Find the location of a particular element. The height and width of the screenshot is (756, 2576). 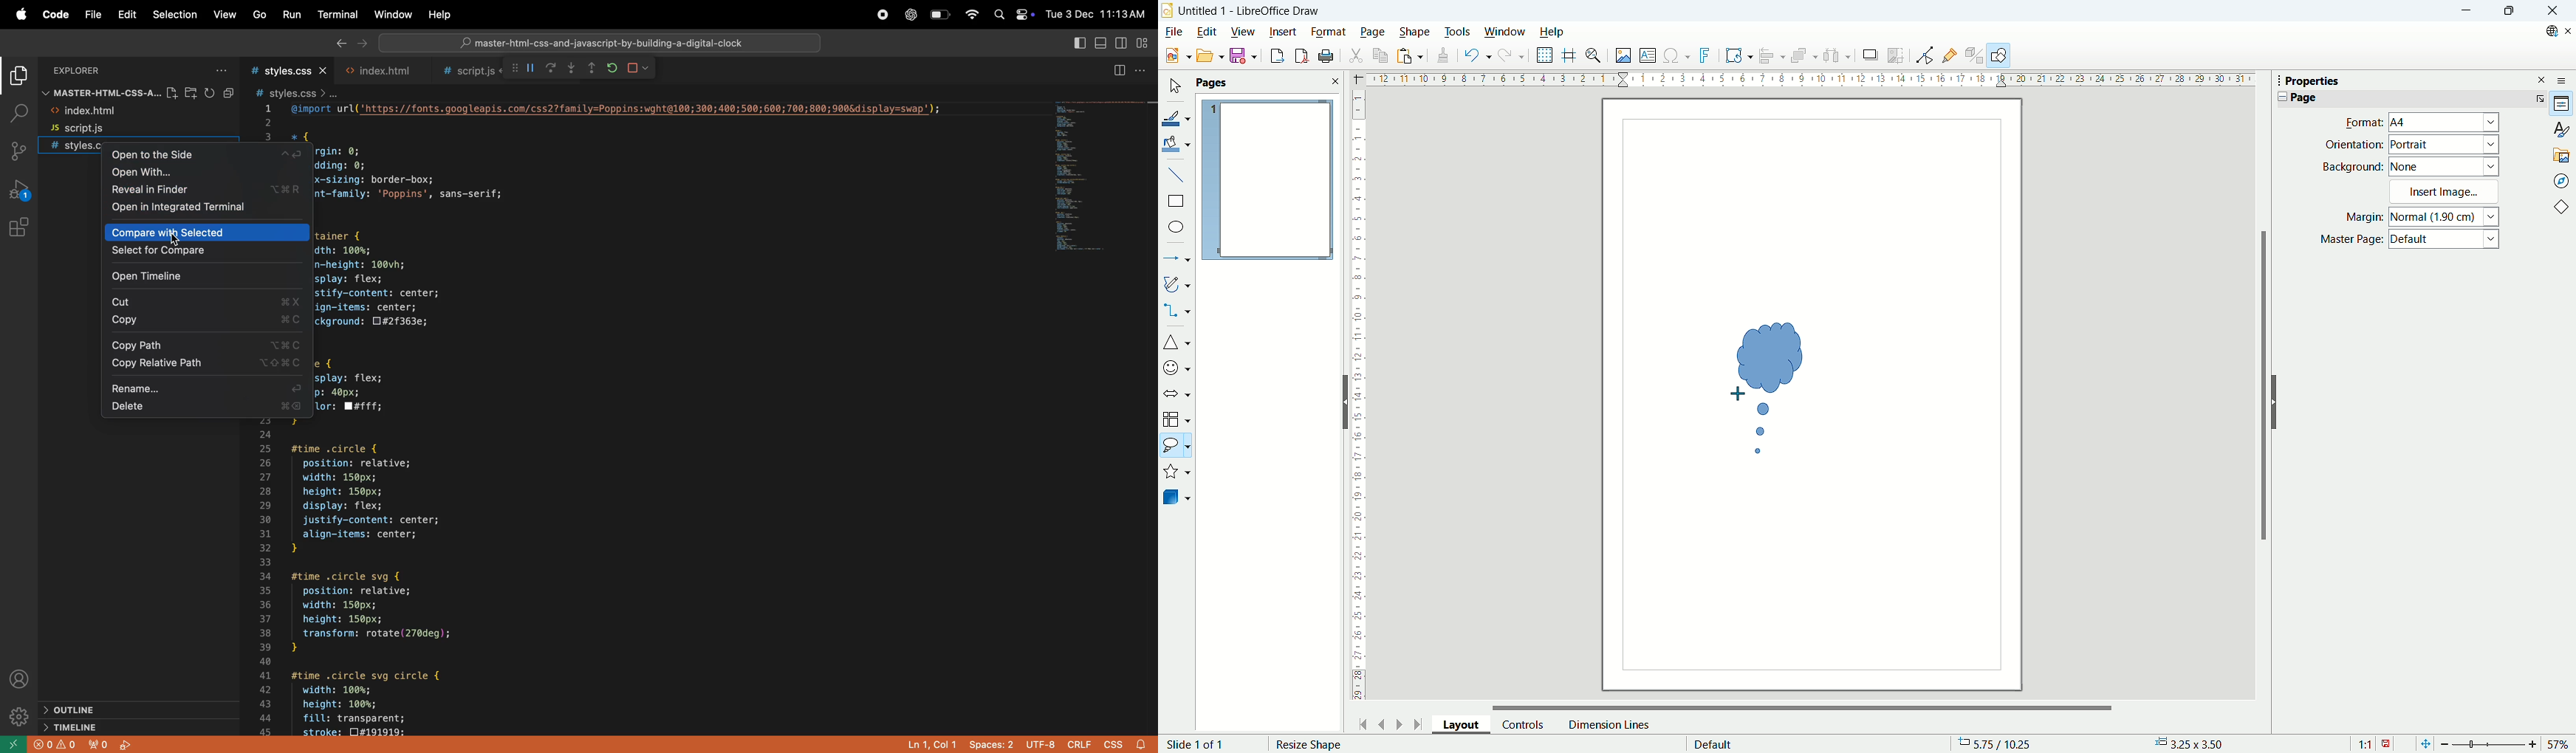

fontwork text is located at coordinates (1707, 56).